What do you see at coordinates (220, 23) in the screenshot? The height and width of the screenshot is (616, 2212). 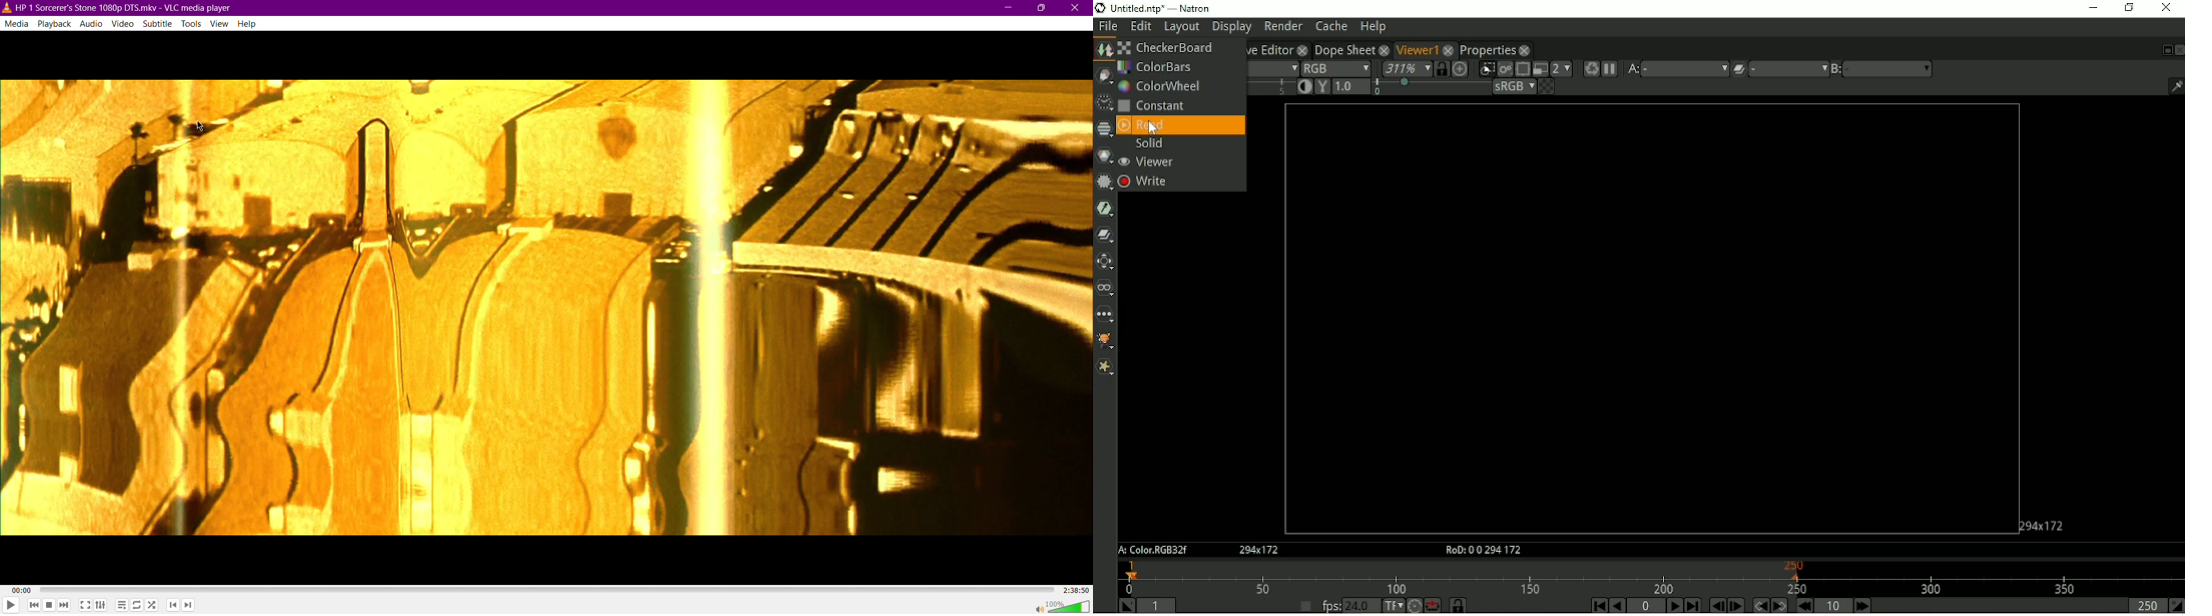 I see `View` at bounding box center [220, 23].